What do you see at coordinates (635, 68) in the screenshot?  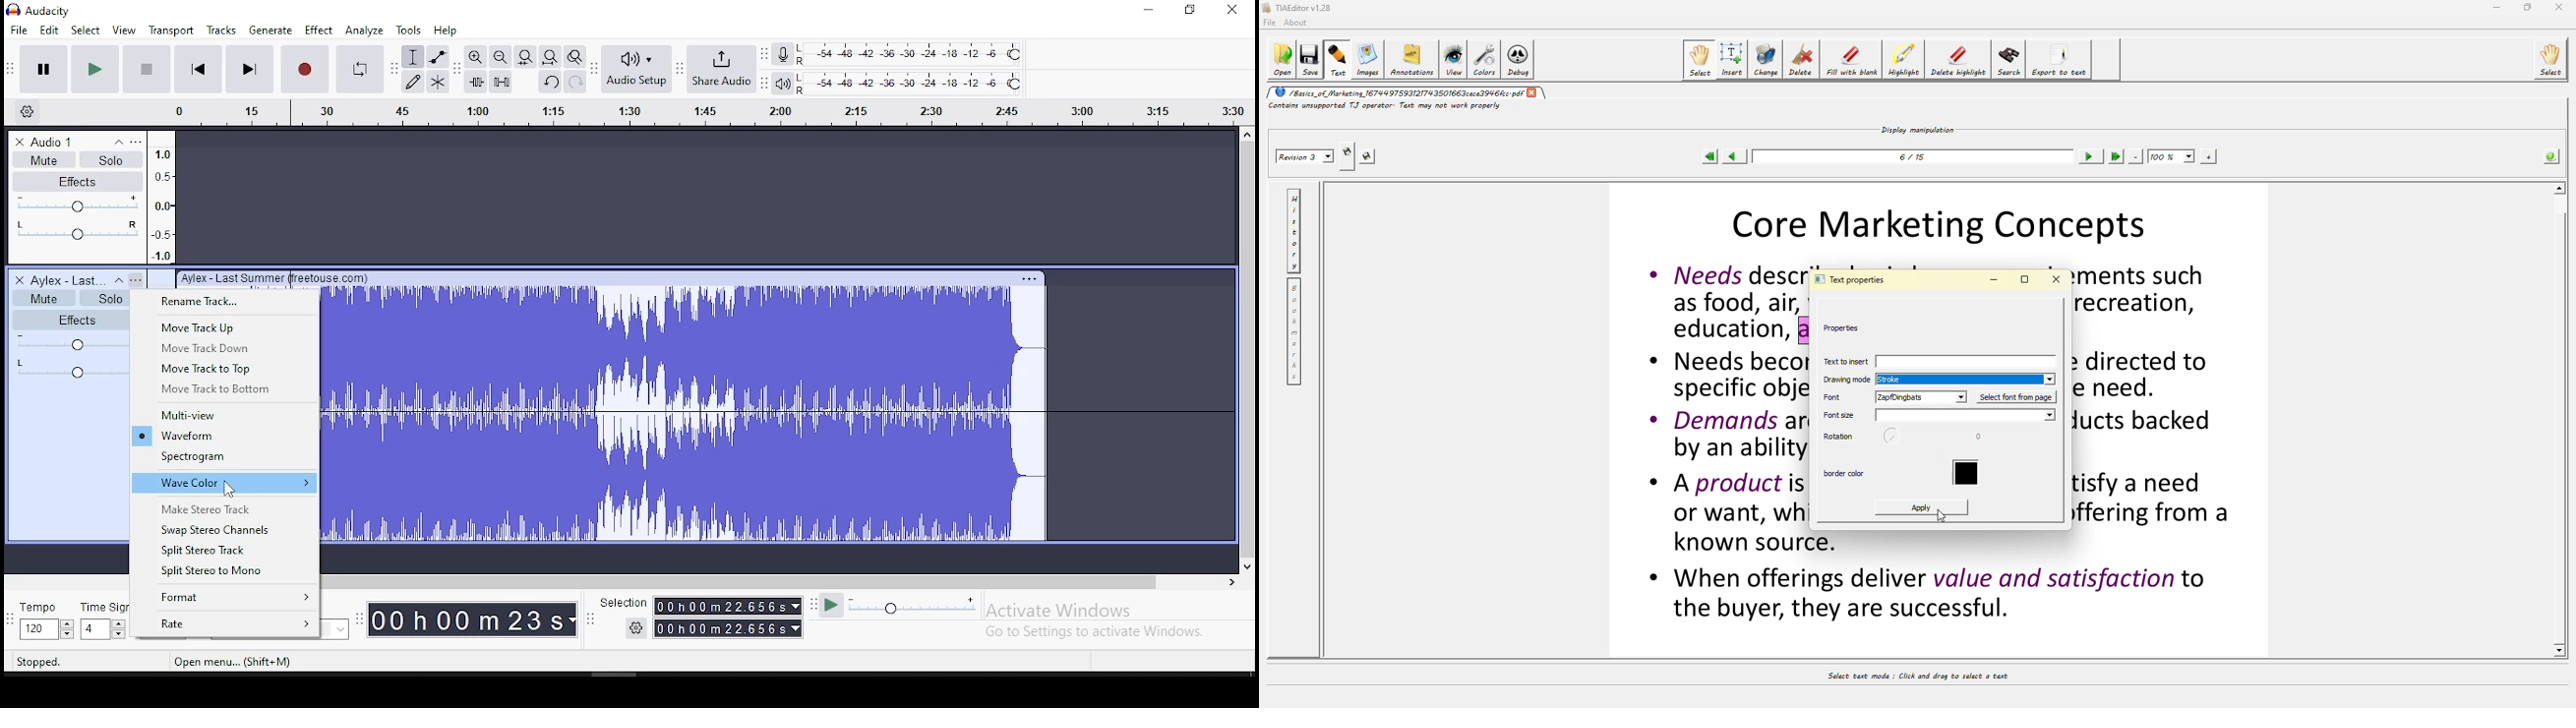 I see `audio setup` at bounding box center [635, 68].